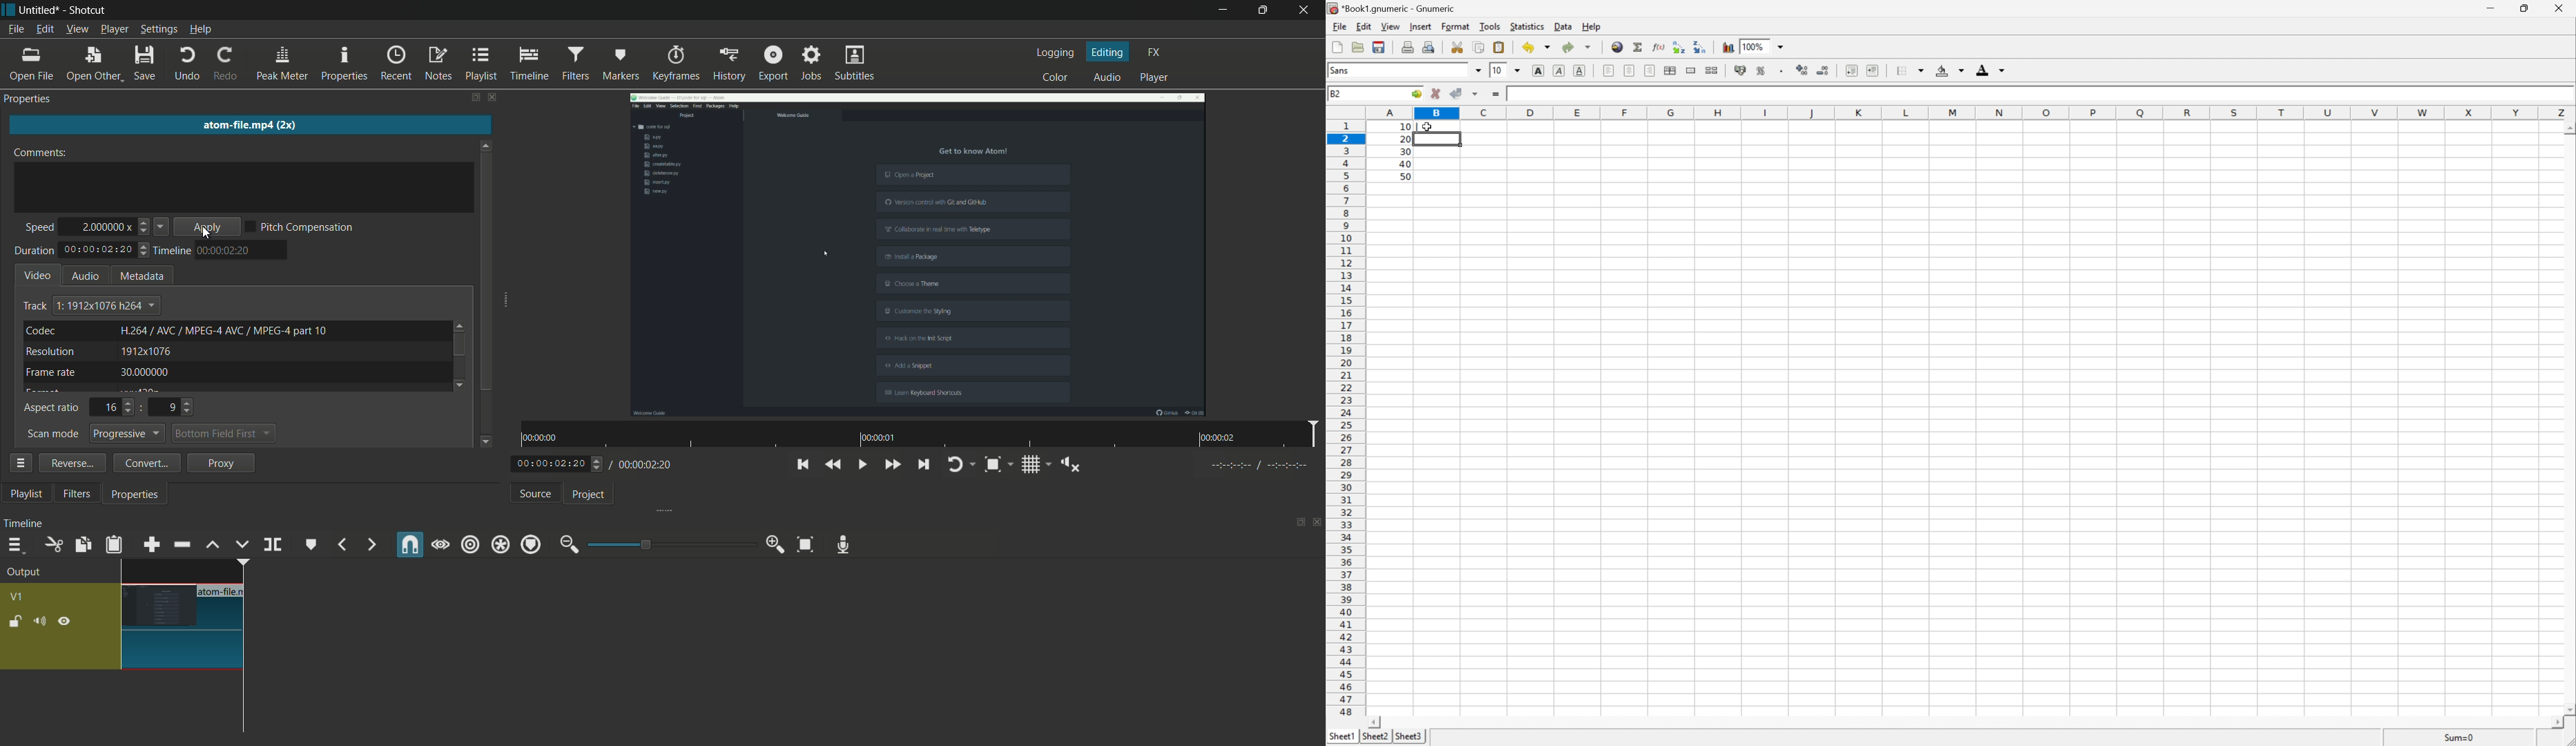 This screenshot has height=756, width=2576. Describe the element at coordinates (1741, 69) in the screenshot. I see `Format selection as accounting` at that location.